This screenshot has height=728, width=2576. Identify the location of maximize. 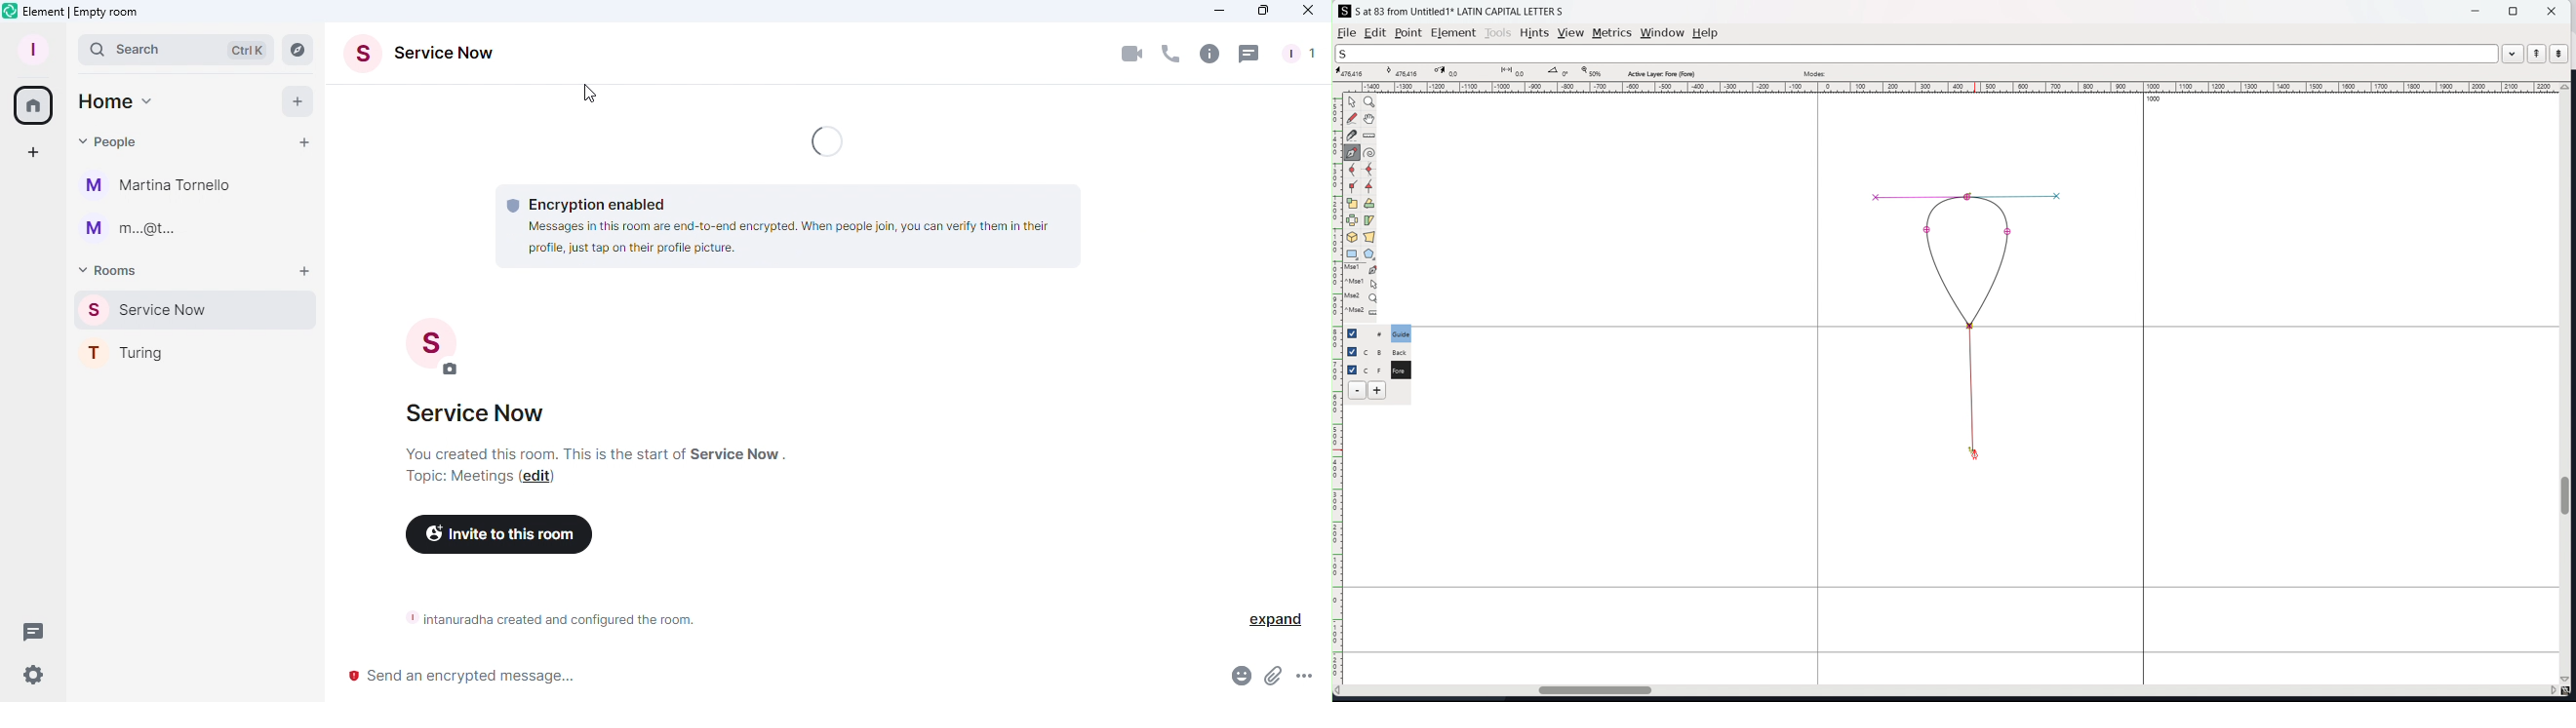
(2513, 10).